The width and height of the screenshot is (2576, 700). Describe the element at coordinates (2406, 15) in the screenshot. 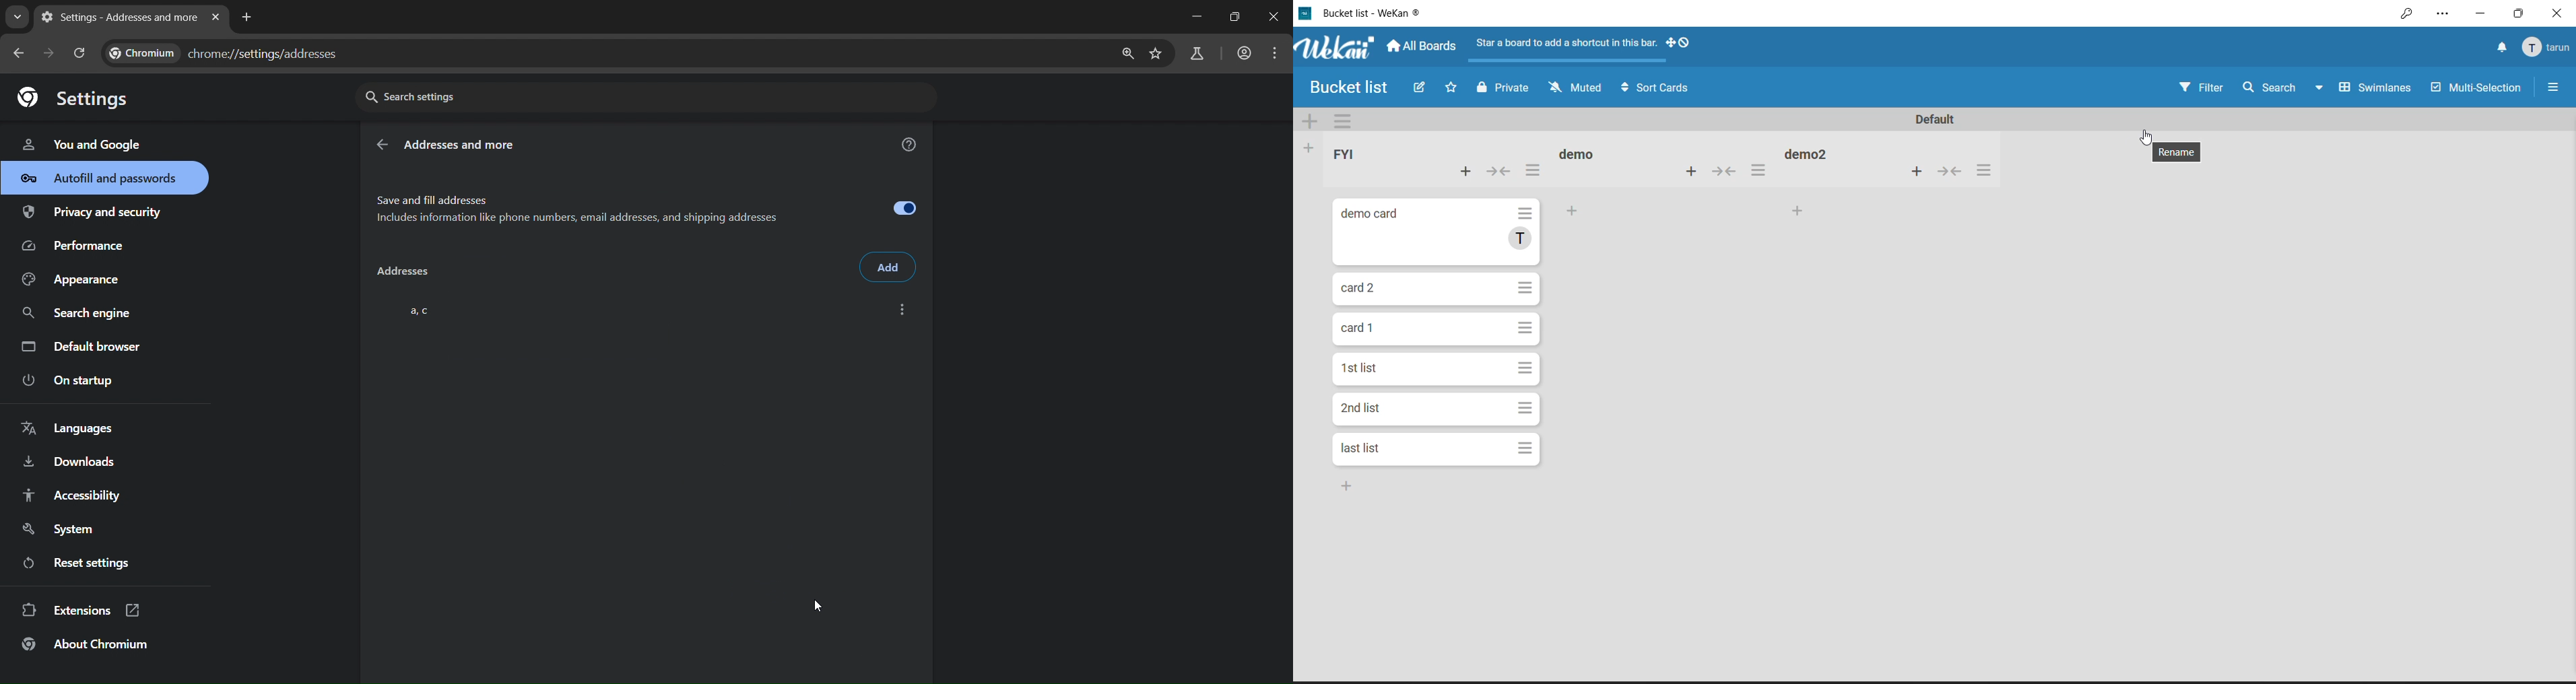

I see `key` at that location.